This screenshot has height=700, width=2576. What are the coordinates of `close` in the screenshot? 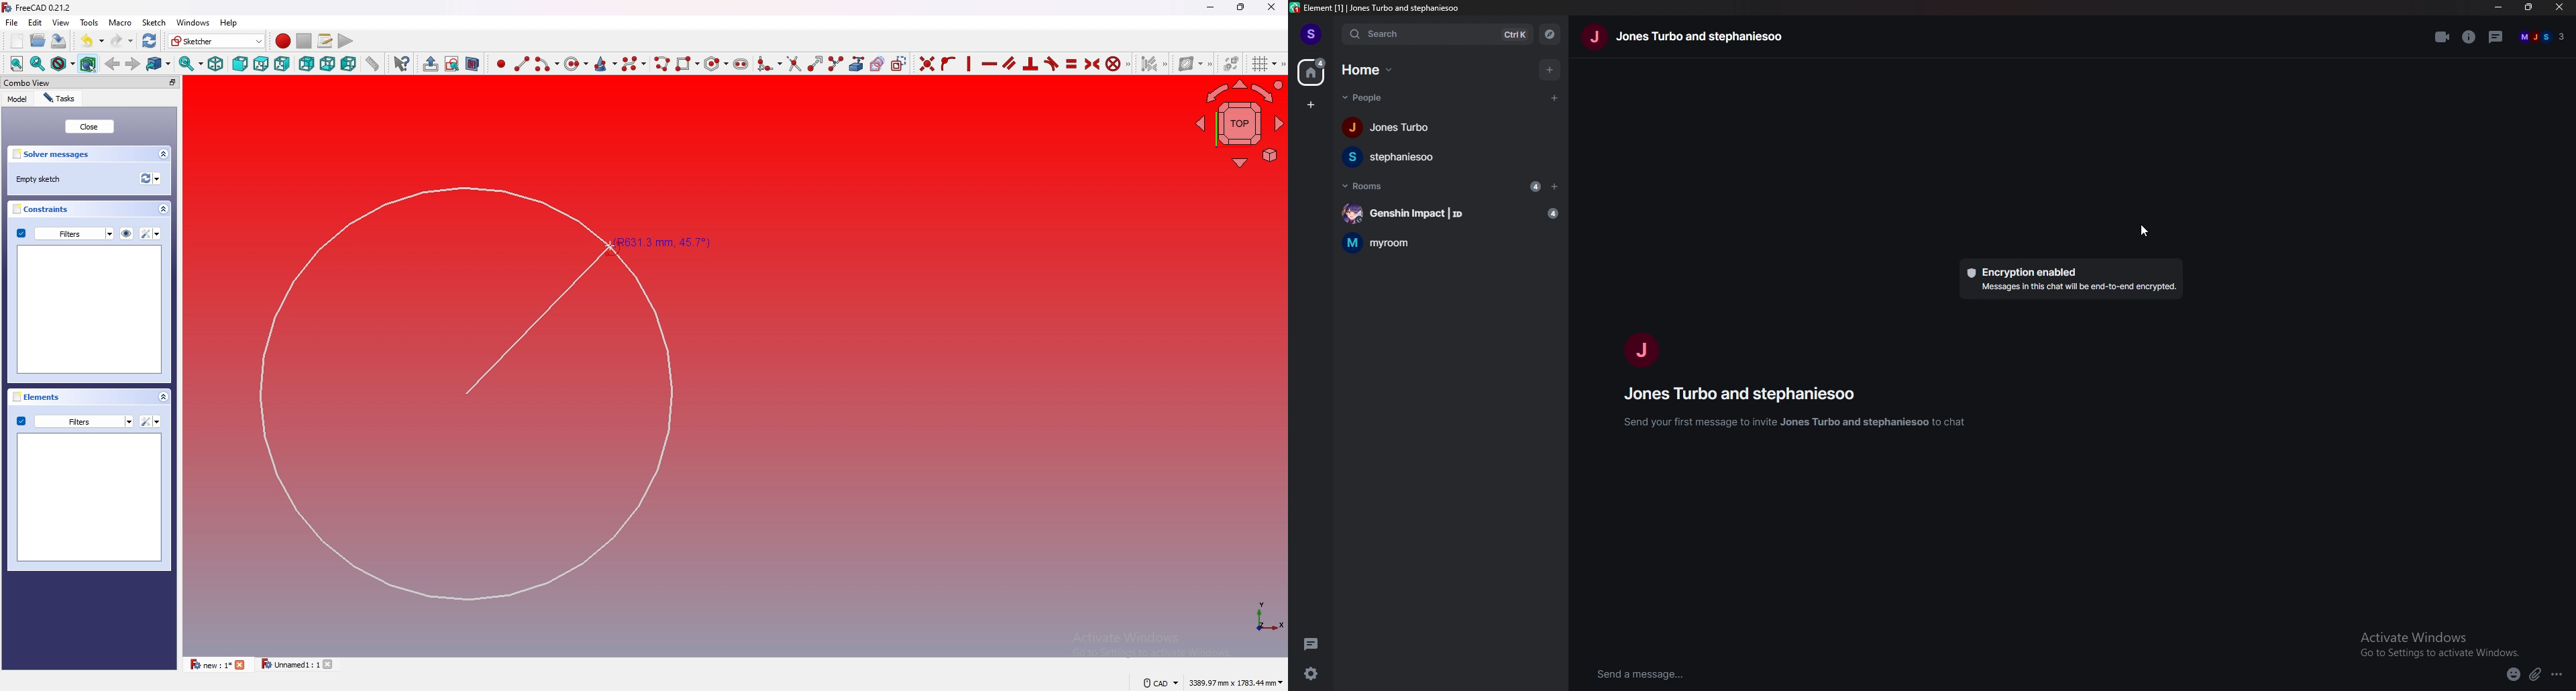 It's located at (2558, 7).